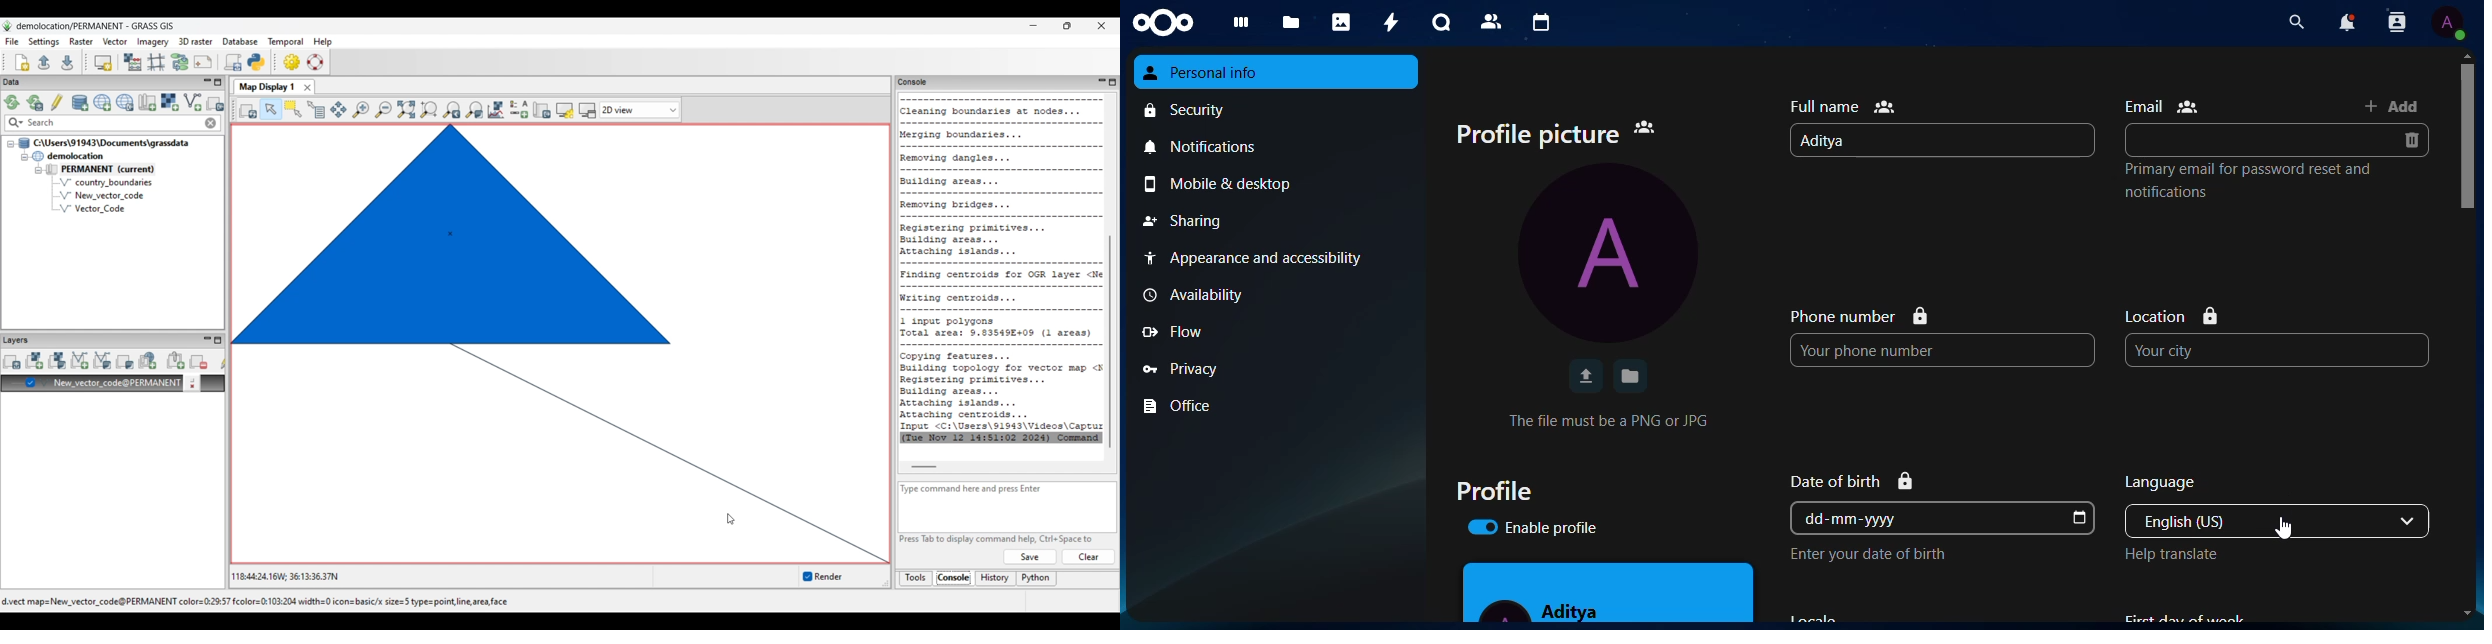 The height and width of the screenshot is (644, 2492). What do you see at coordinates (2466, 54) in the screenshot?
I see `scroll up` at bounding box center [2466, 54].